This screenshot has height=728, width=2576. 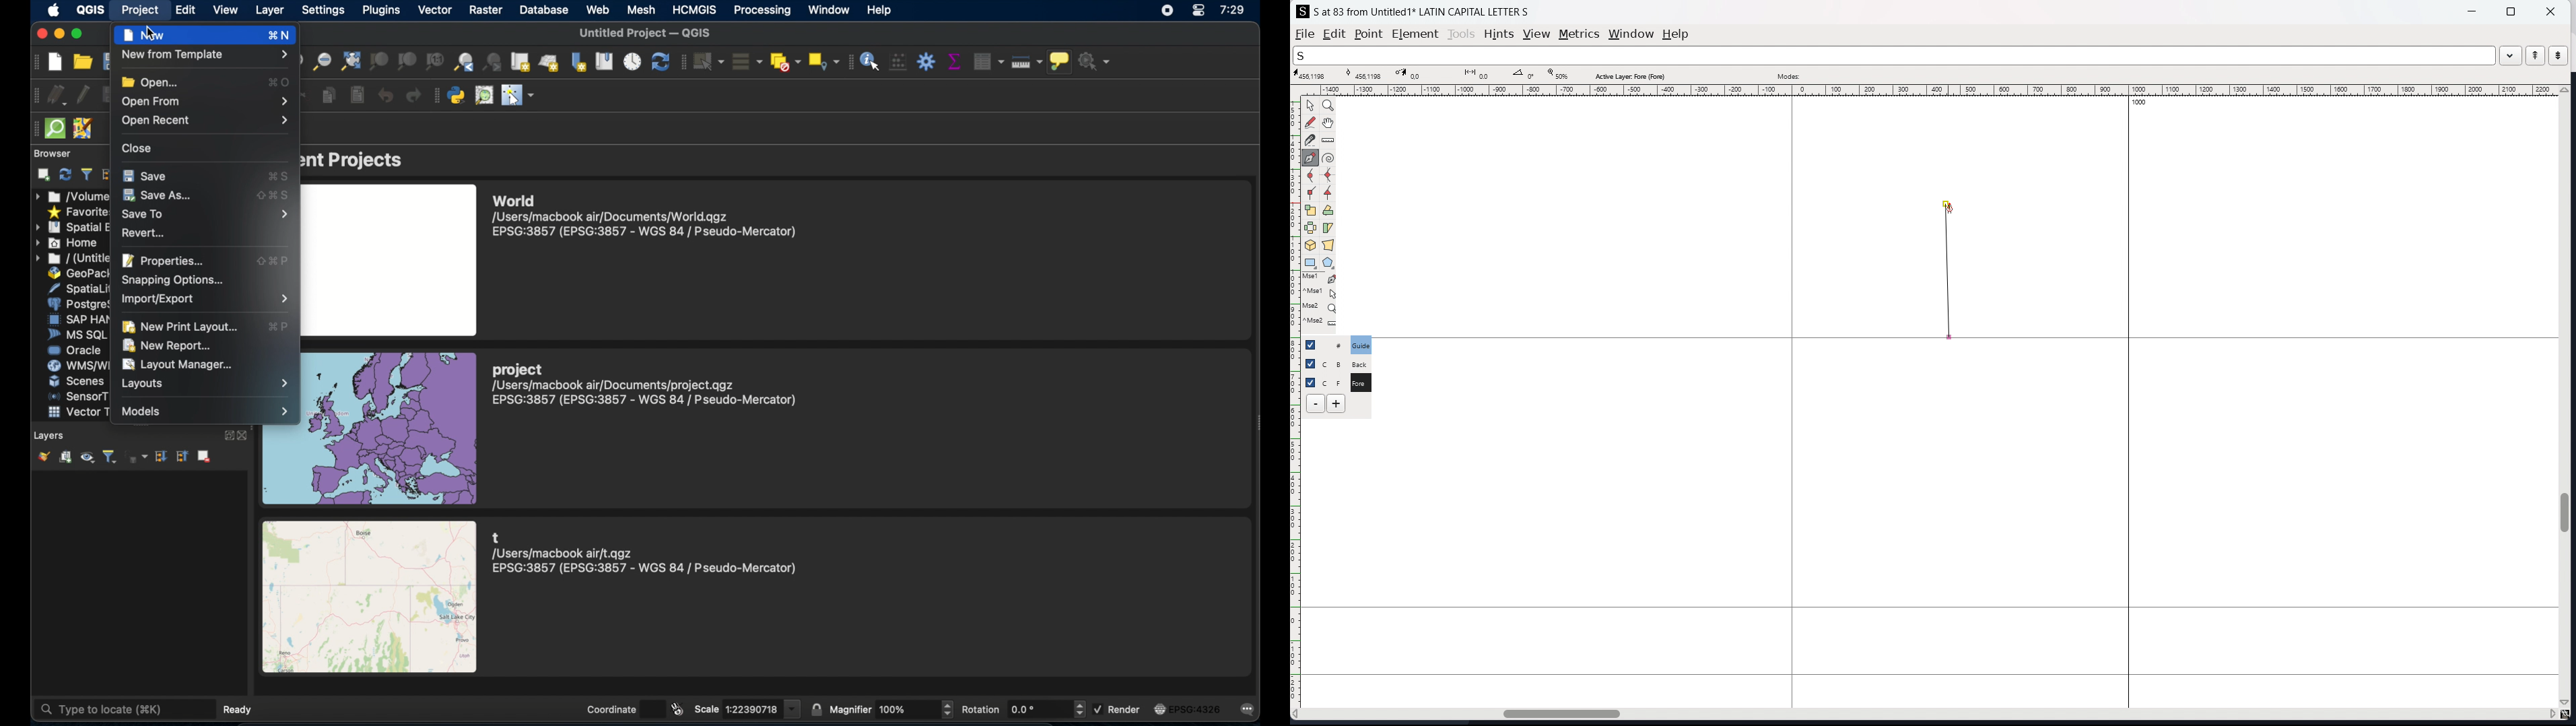 What do you see at coordinates (207, 120) in the screenshot?
I see `open recent` at bounding box center [207, 120].